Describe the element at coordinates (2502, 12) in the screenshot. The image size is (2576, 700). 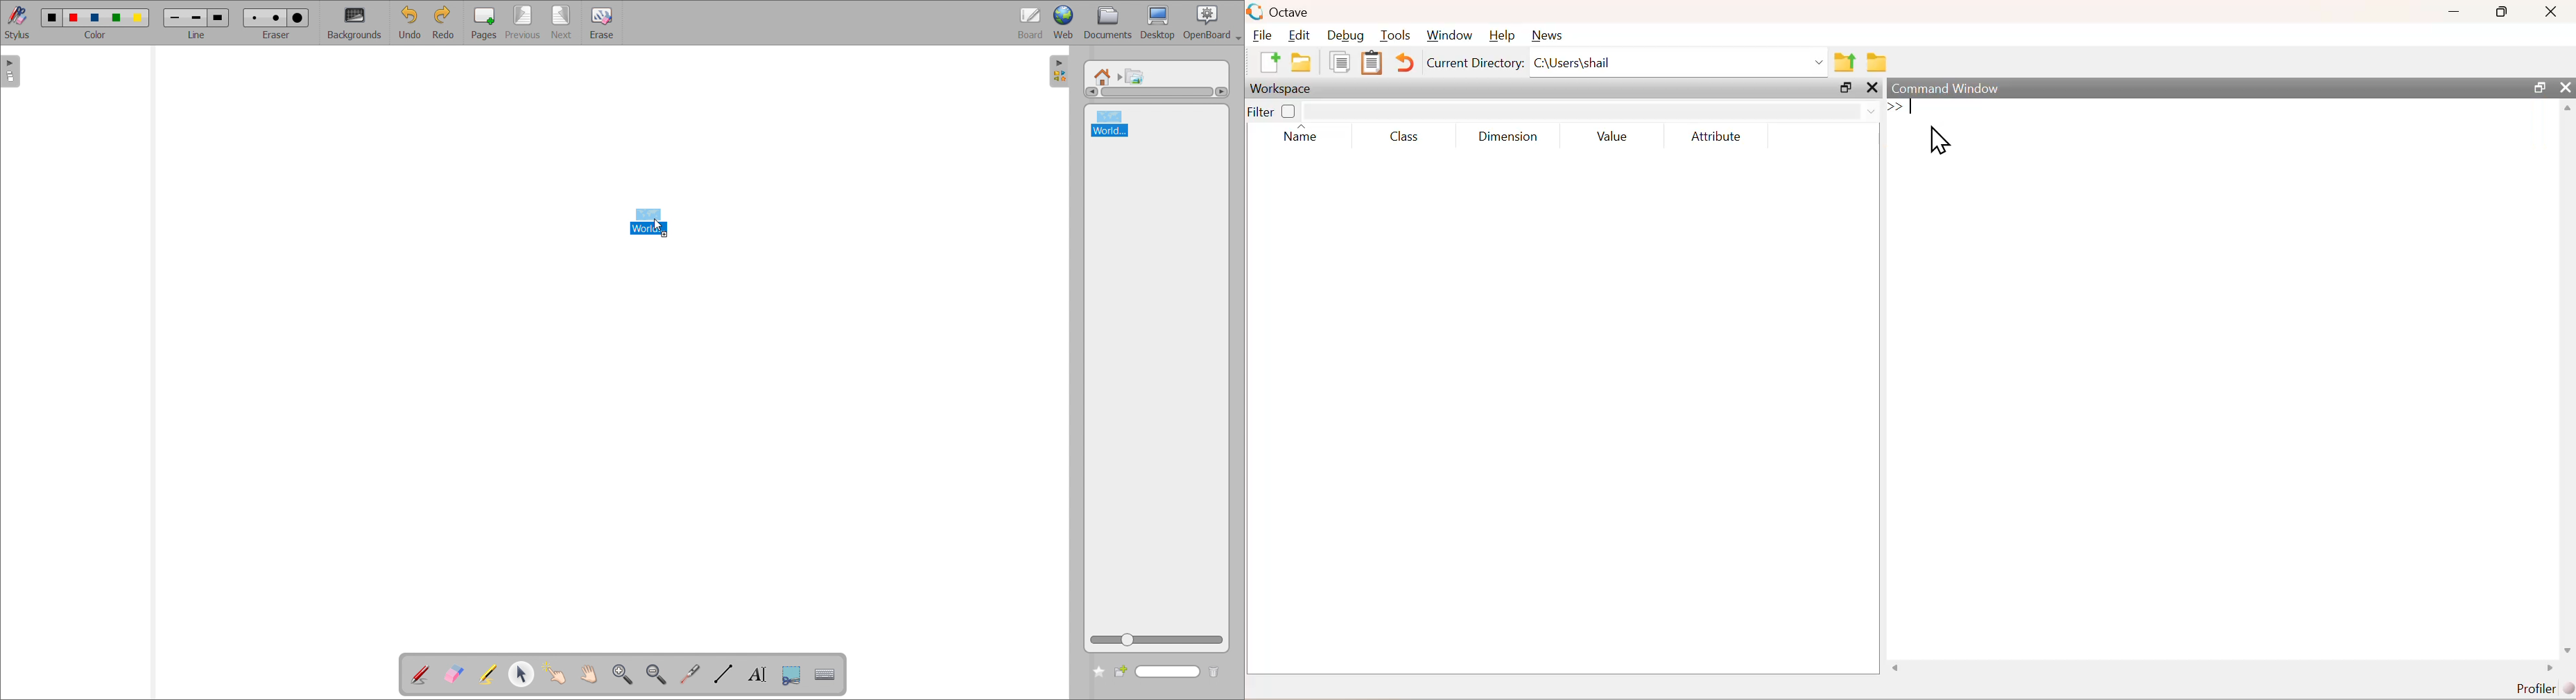
I see `resize` at that location.